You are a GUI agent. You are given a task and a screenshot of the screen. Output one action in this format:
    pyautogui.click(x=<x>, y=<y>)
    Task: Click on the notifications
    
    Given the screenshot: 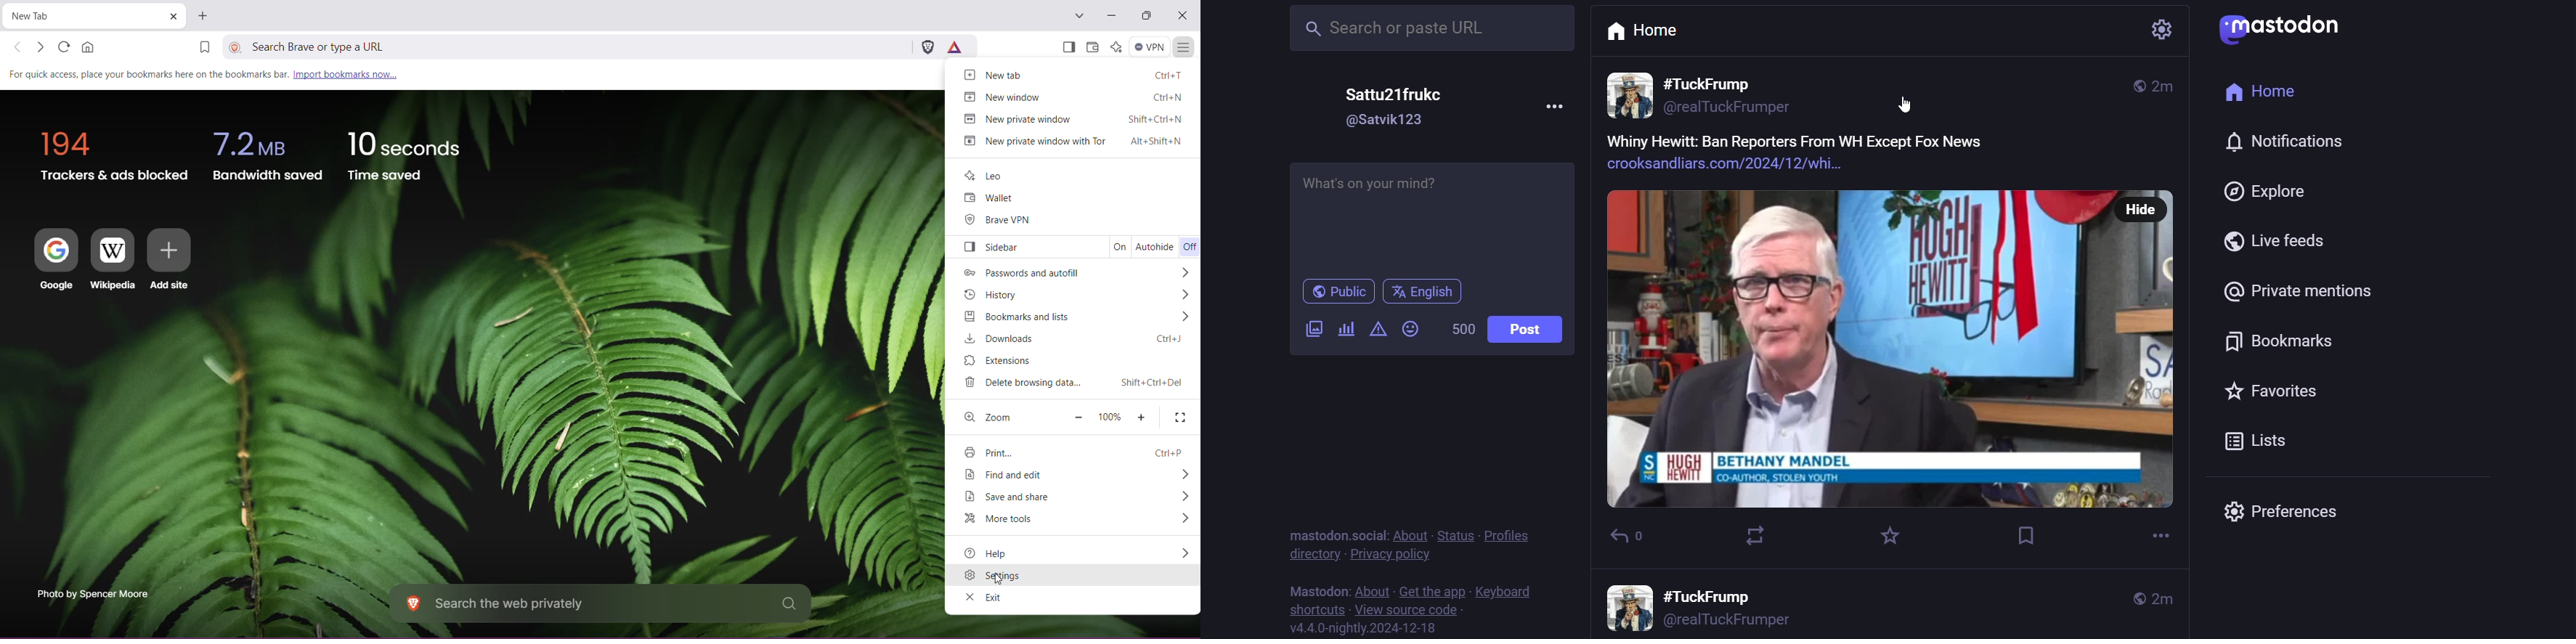 What is the action you would take?
    pyautogui.click(x=2281, y=143)
    